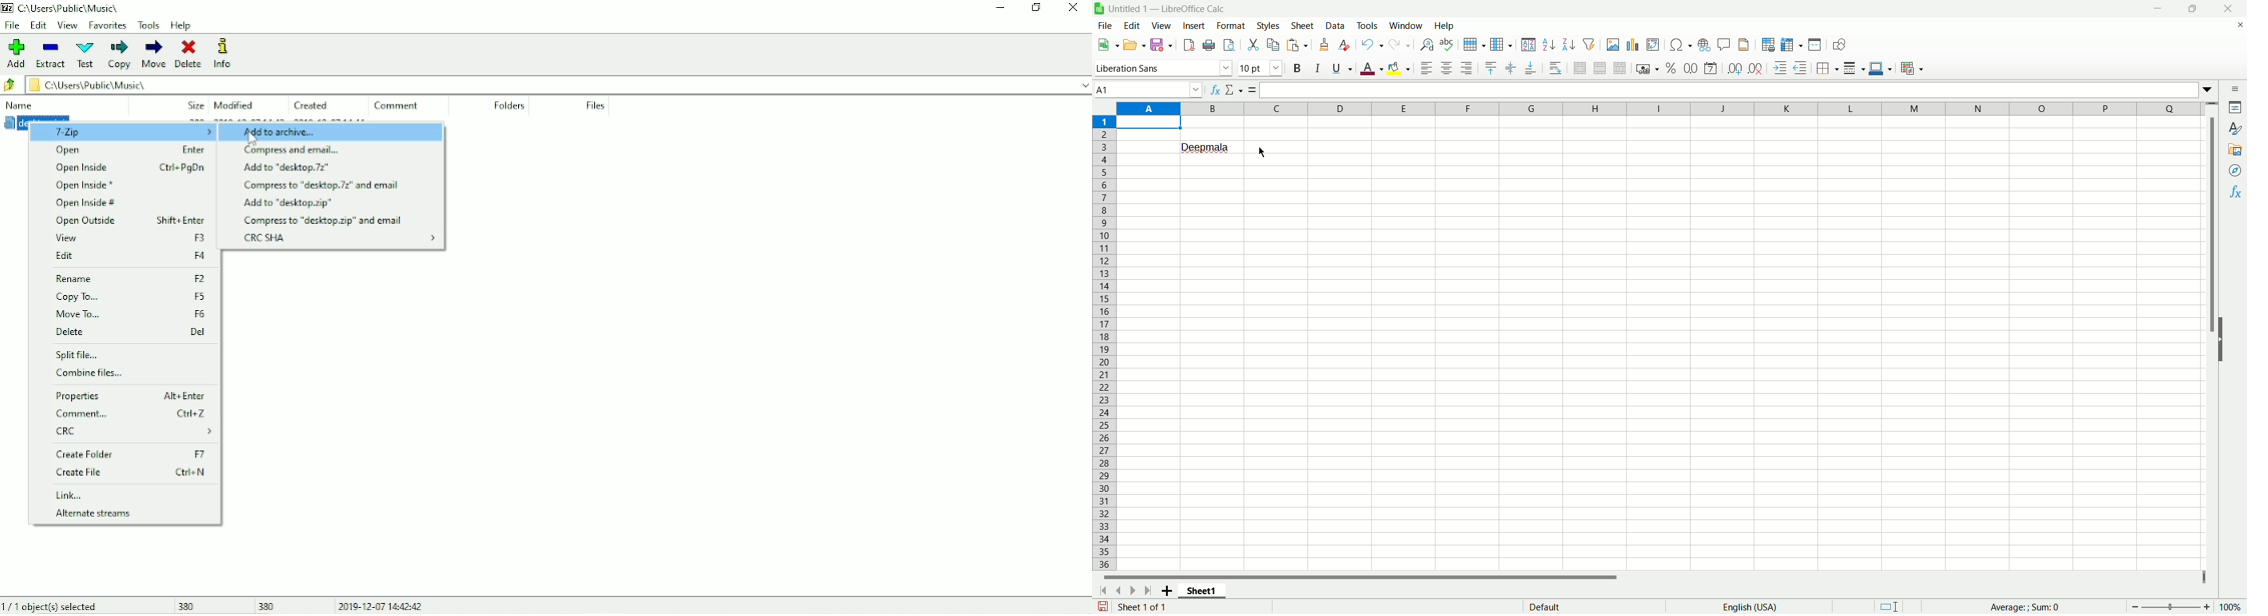  I want to click on hide, so click(2224, 348).